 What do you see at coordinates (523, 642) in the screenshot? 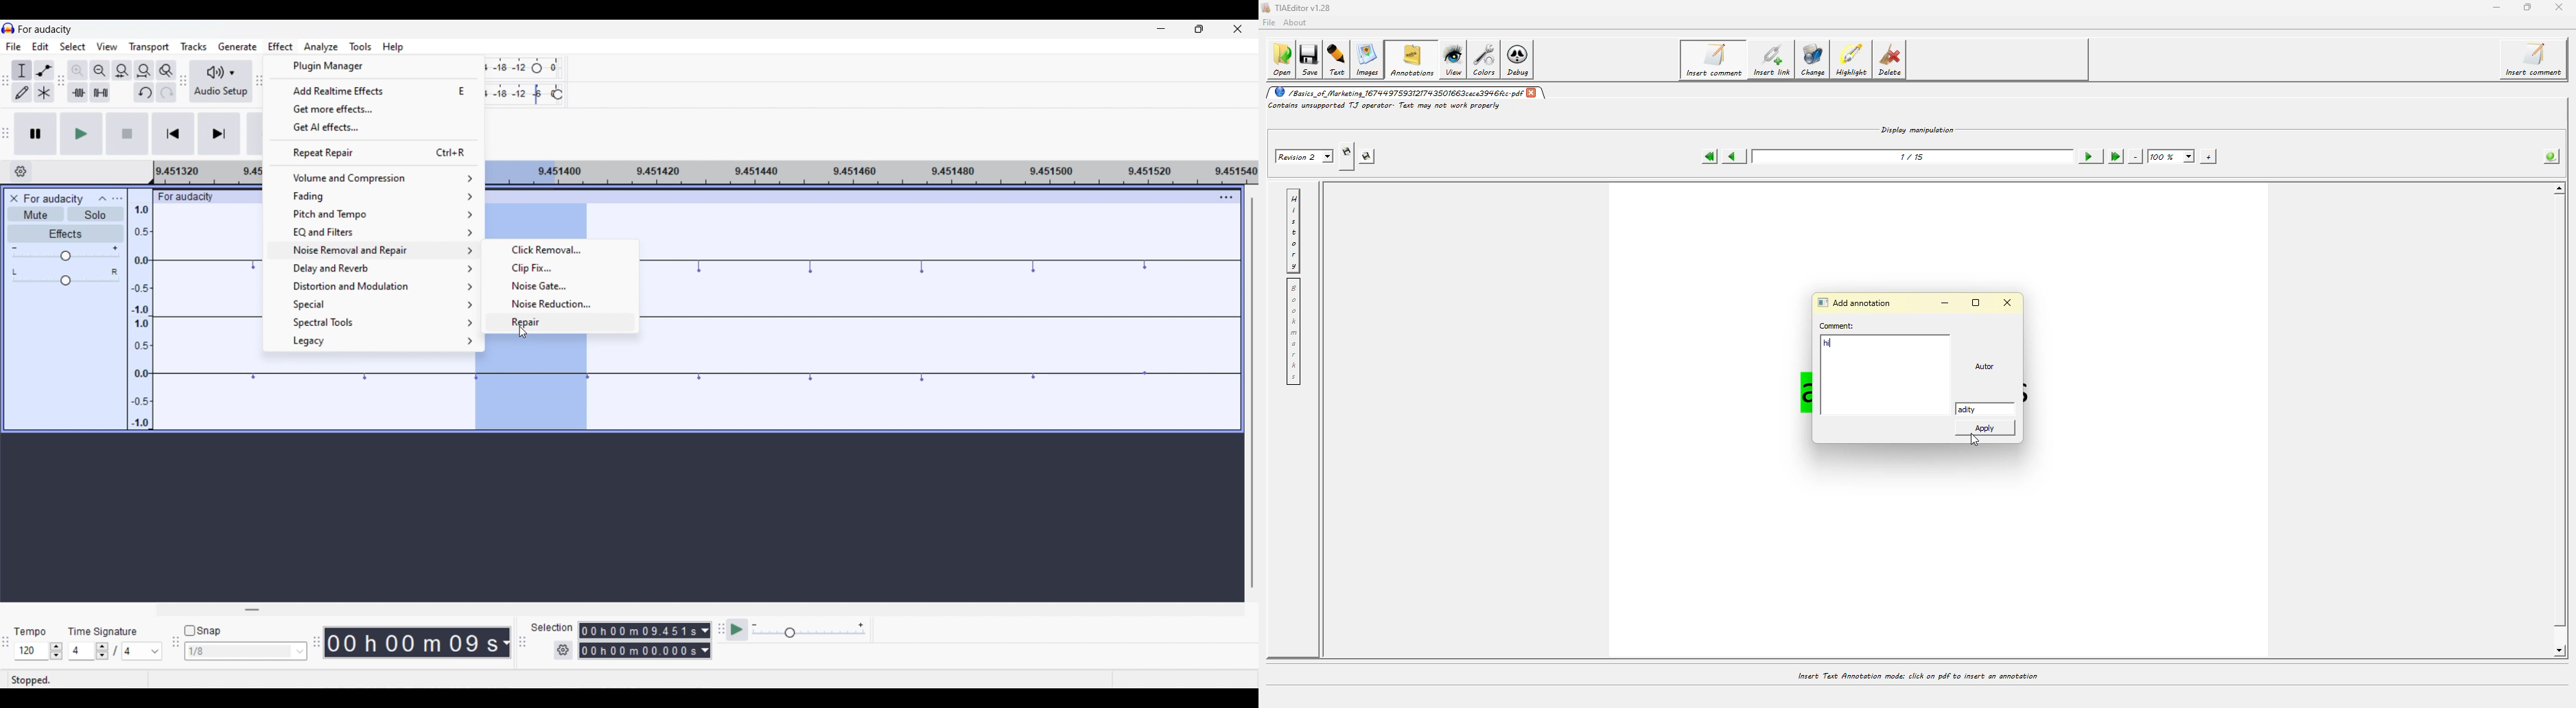
I see `Selection tool bar` at bounding box center [523, 642].